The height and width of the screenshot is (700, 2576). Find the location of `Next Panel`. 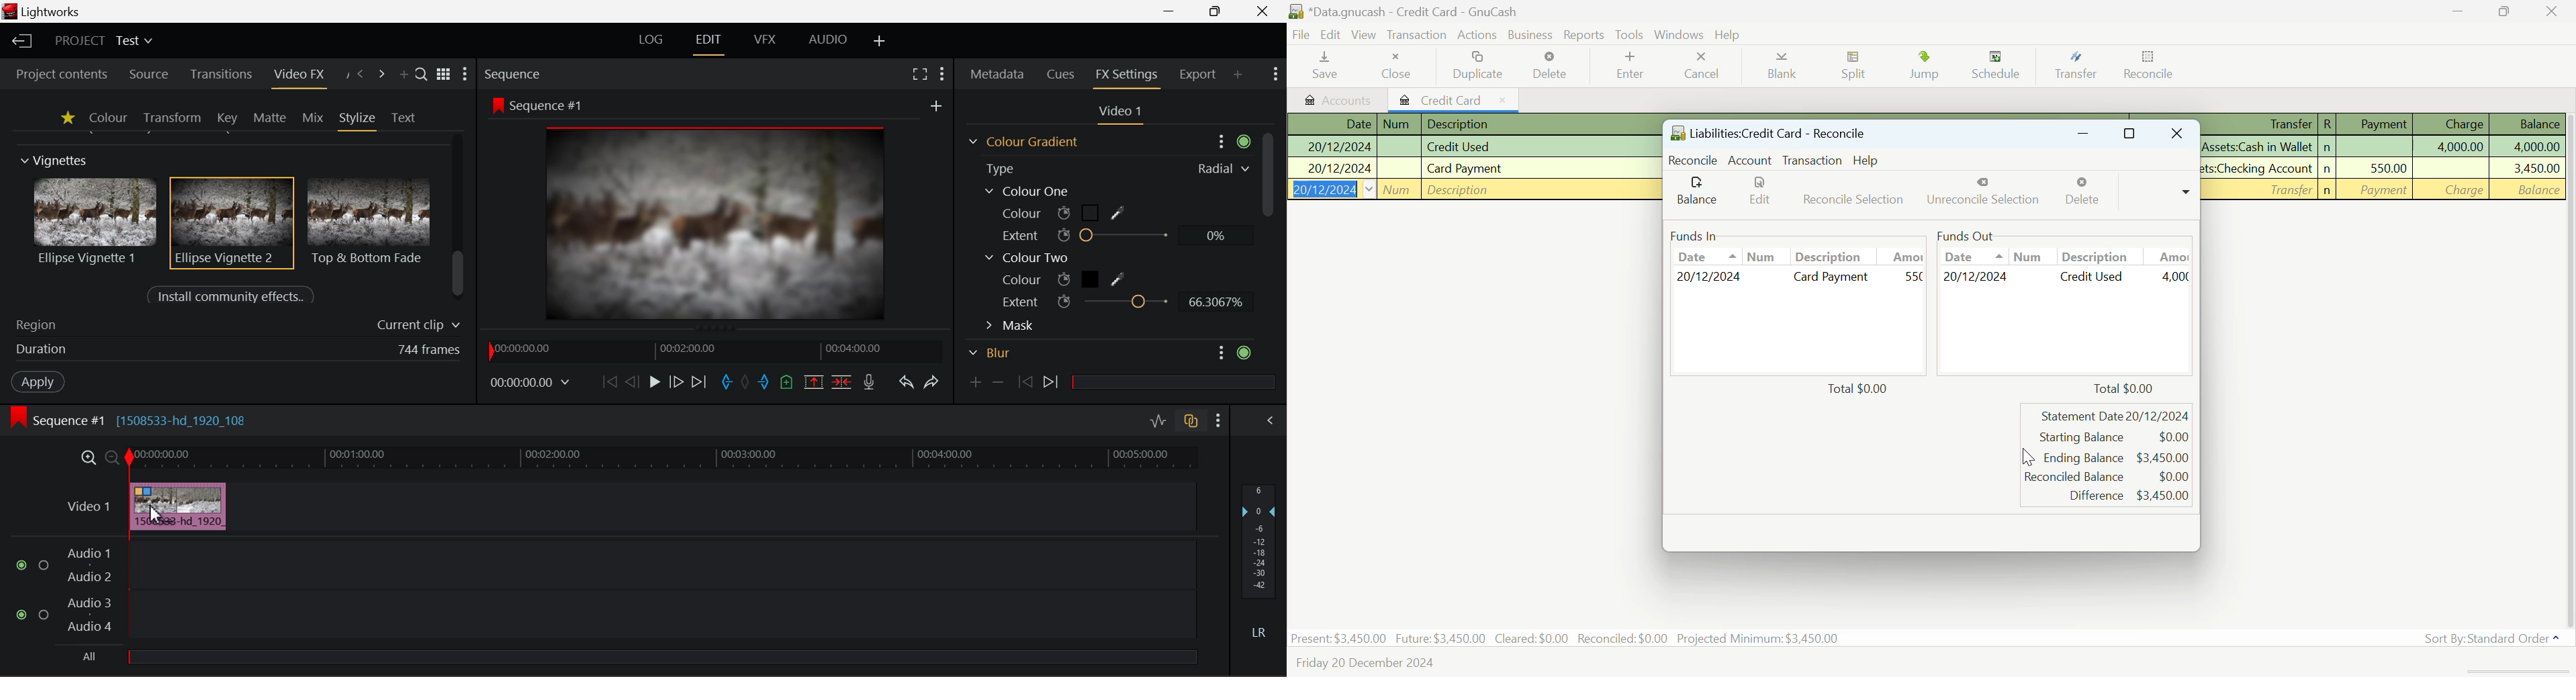

Next Panel is located at coordinates (382, 74).